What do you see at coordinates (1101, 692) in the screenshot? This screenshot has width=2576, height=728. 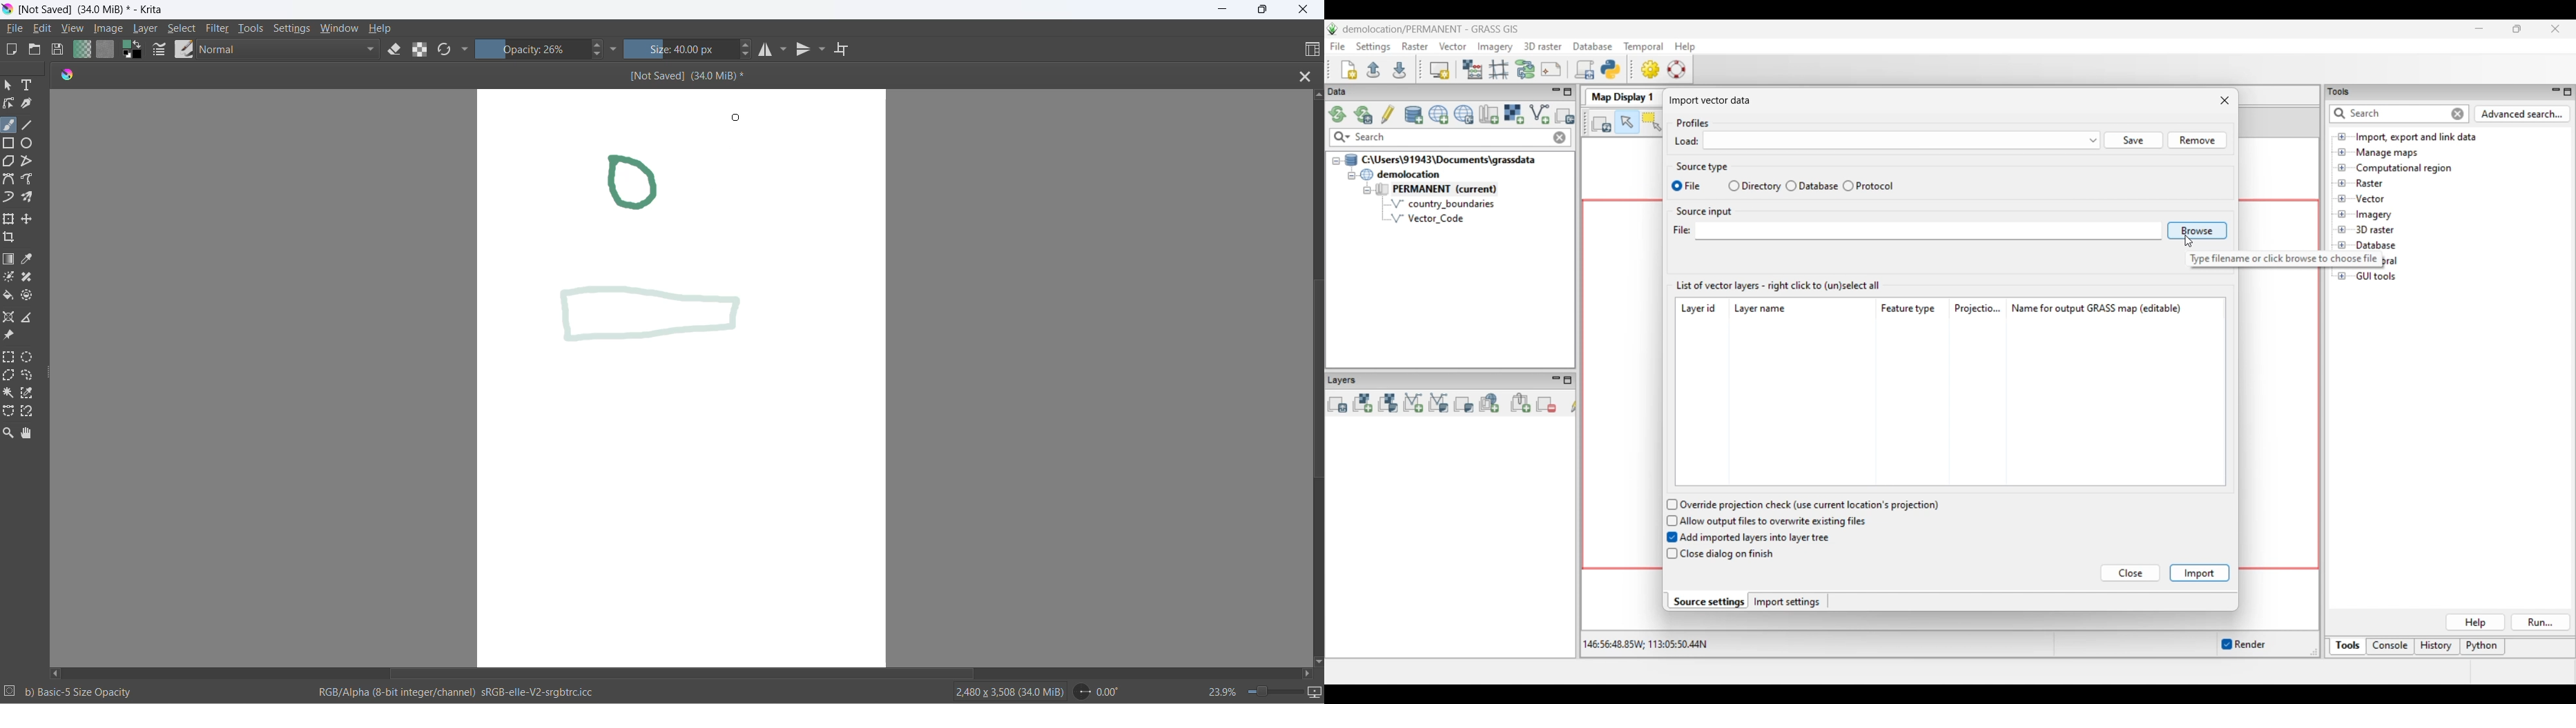 I see `0.00` at bounding box center [1101, 692].